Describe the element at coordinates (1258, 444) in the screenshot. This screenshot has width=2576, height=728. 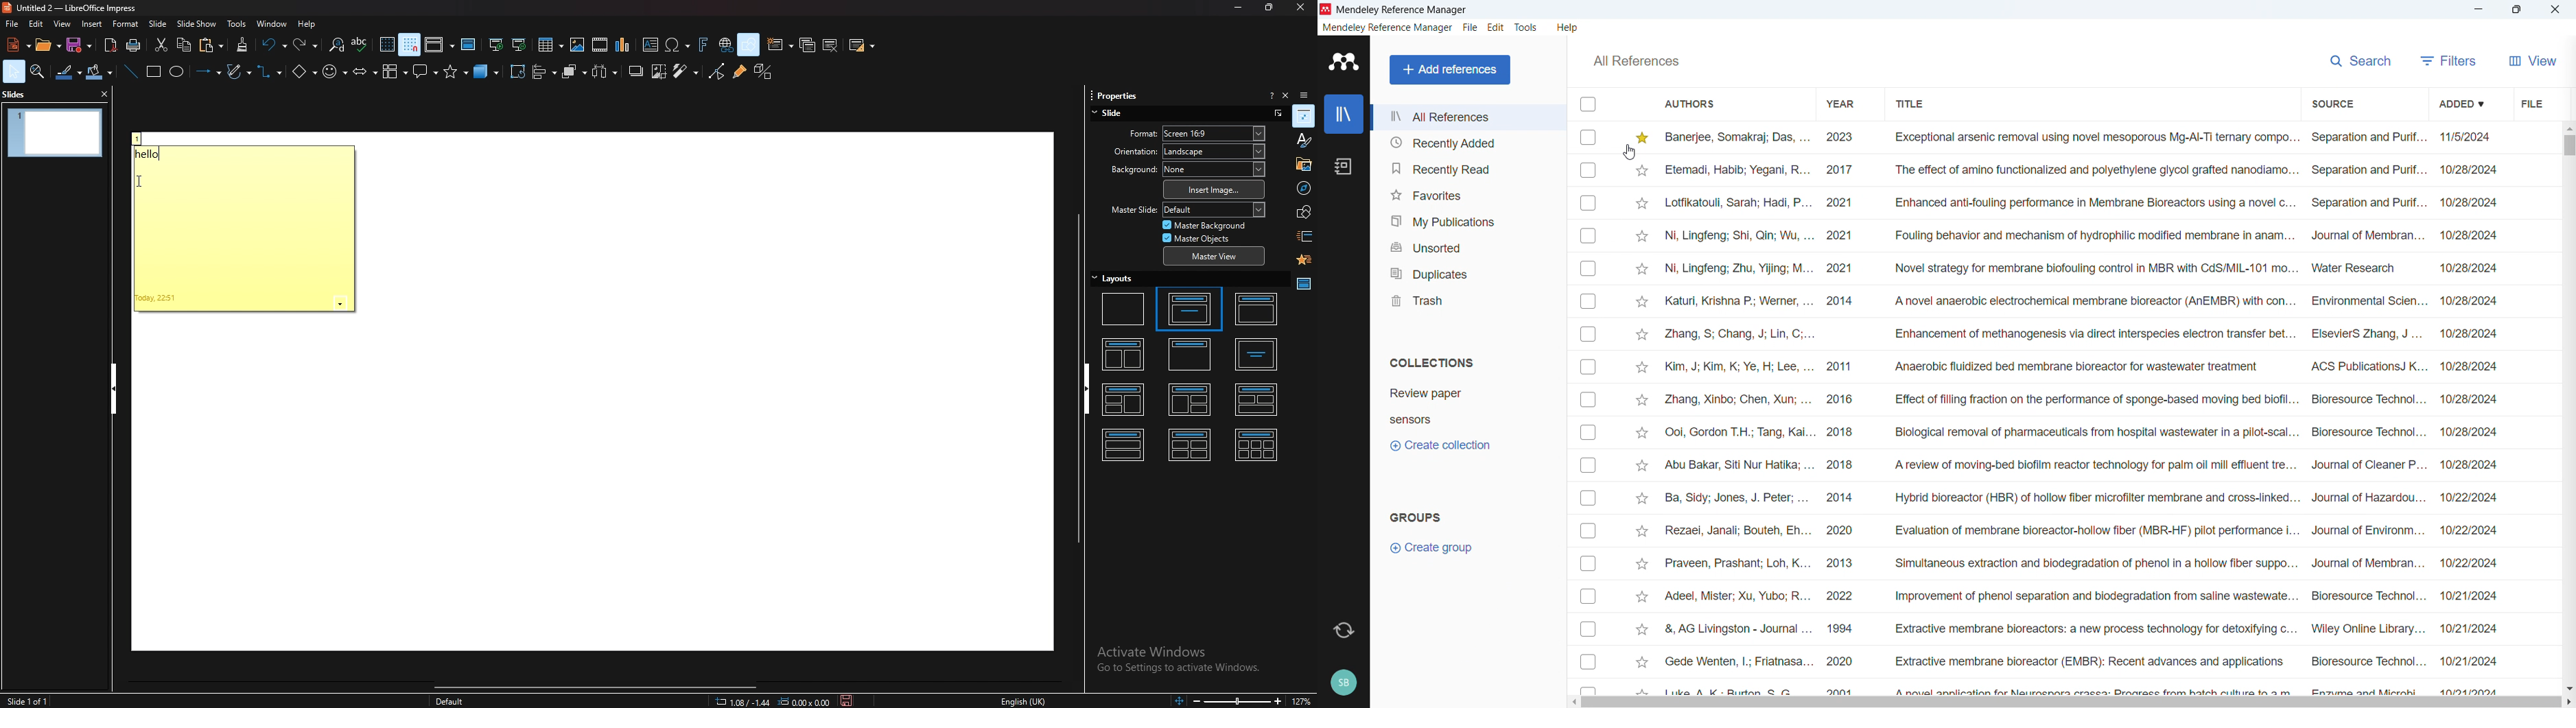
I see `title, 6 content` at that location.